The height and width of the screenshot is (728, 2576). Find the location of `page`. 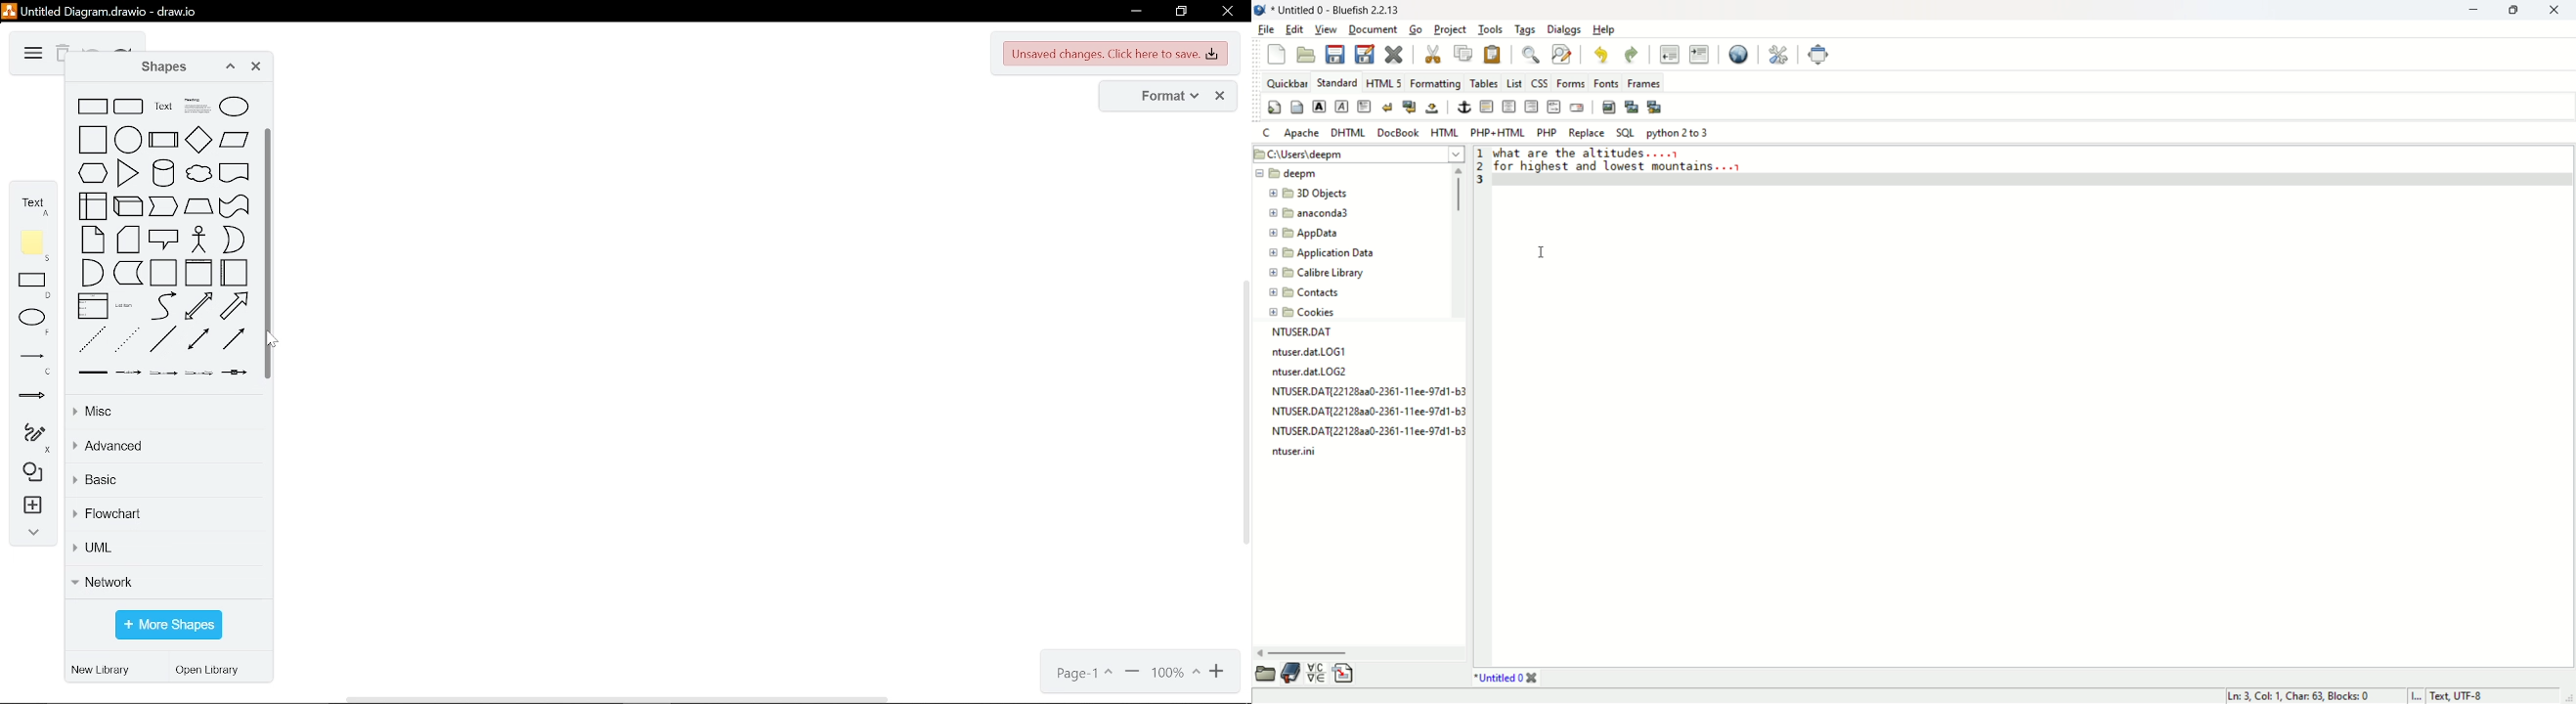

page is located at coordinates (1082, 674).